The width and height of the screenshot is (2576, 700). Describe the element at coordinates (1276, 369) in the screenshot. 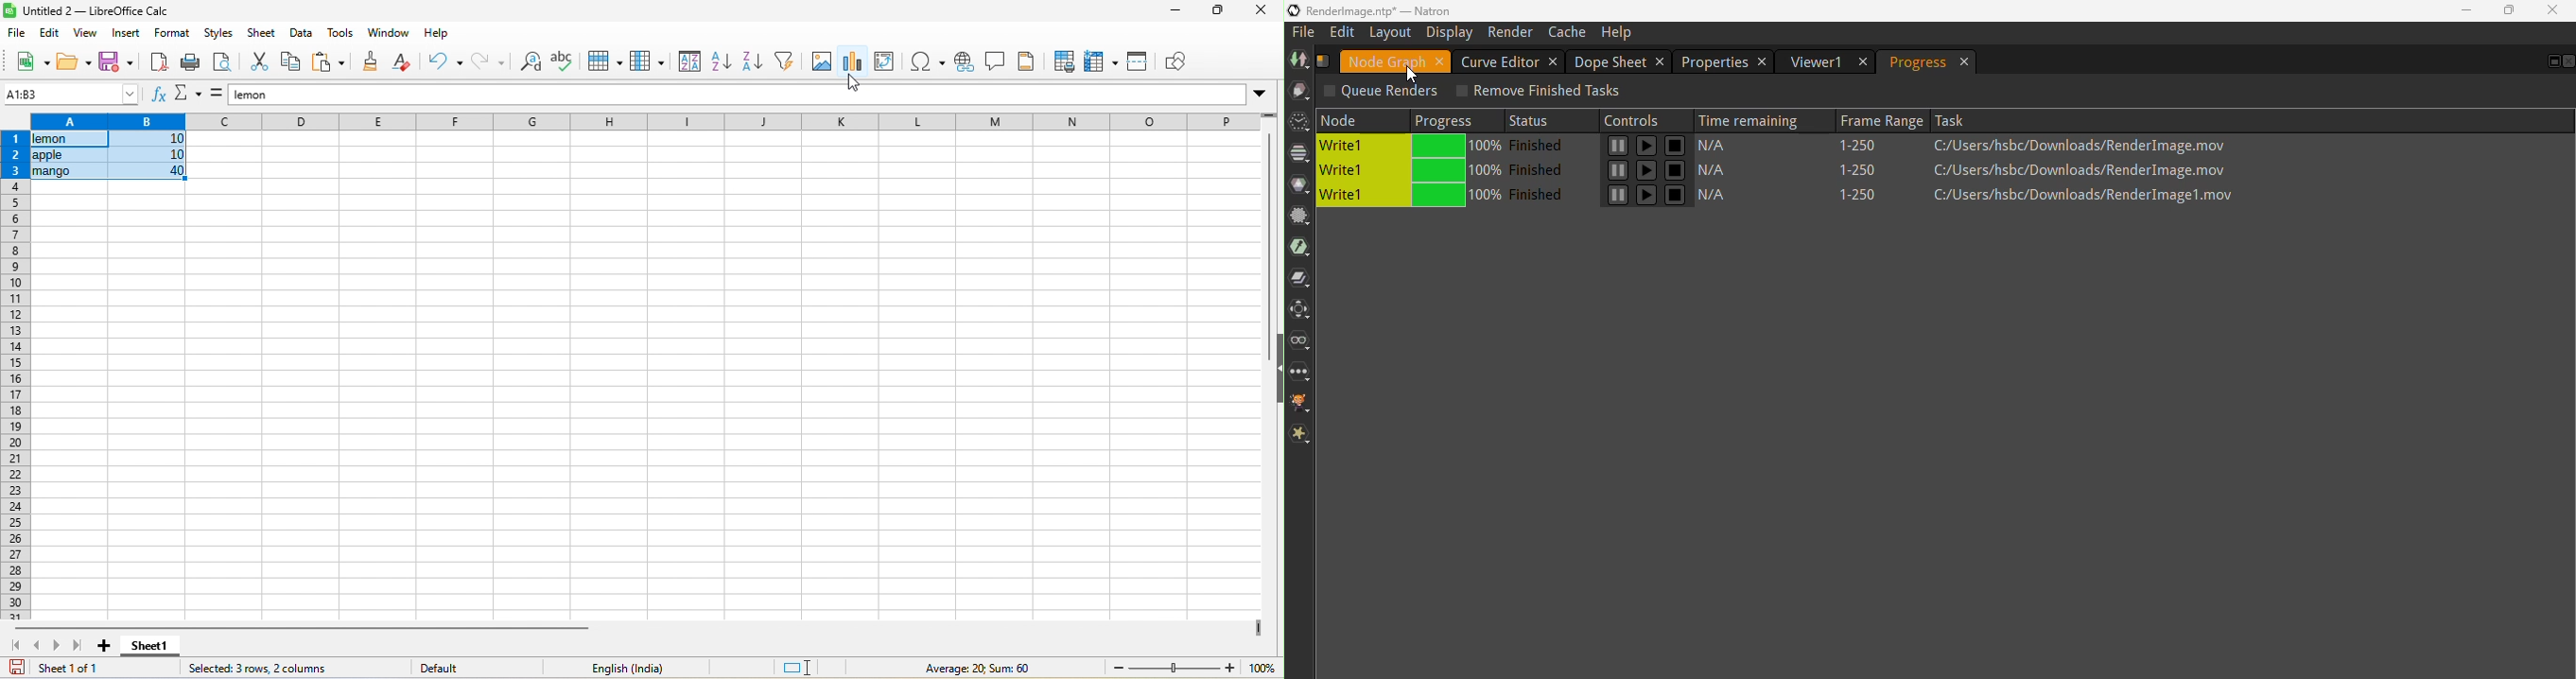

I see `height` at that location.